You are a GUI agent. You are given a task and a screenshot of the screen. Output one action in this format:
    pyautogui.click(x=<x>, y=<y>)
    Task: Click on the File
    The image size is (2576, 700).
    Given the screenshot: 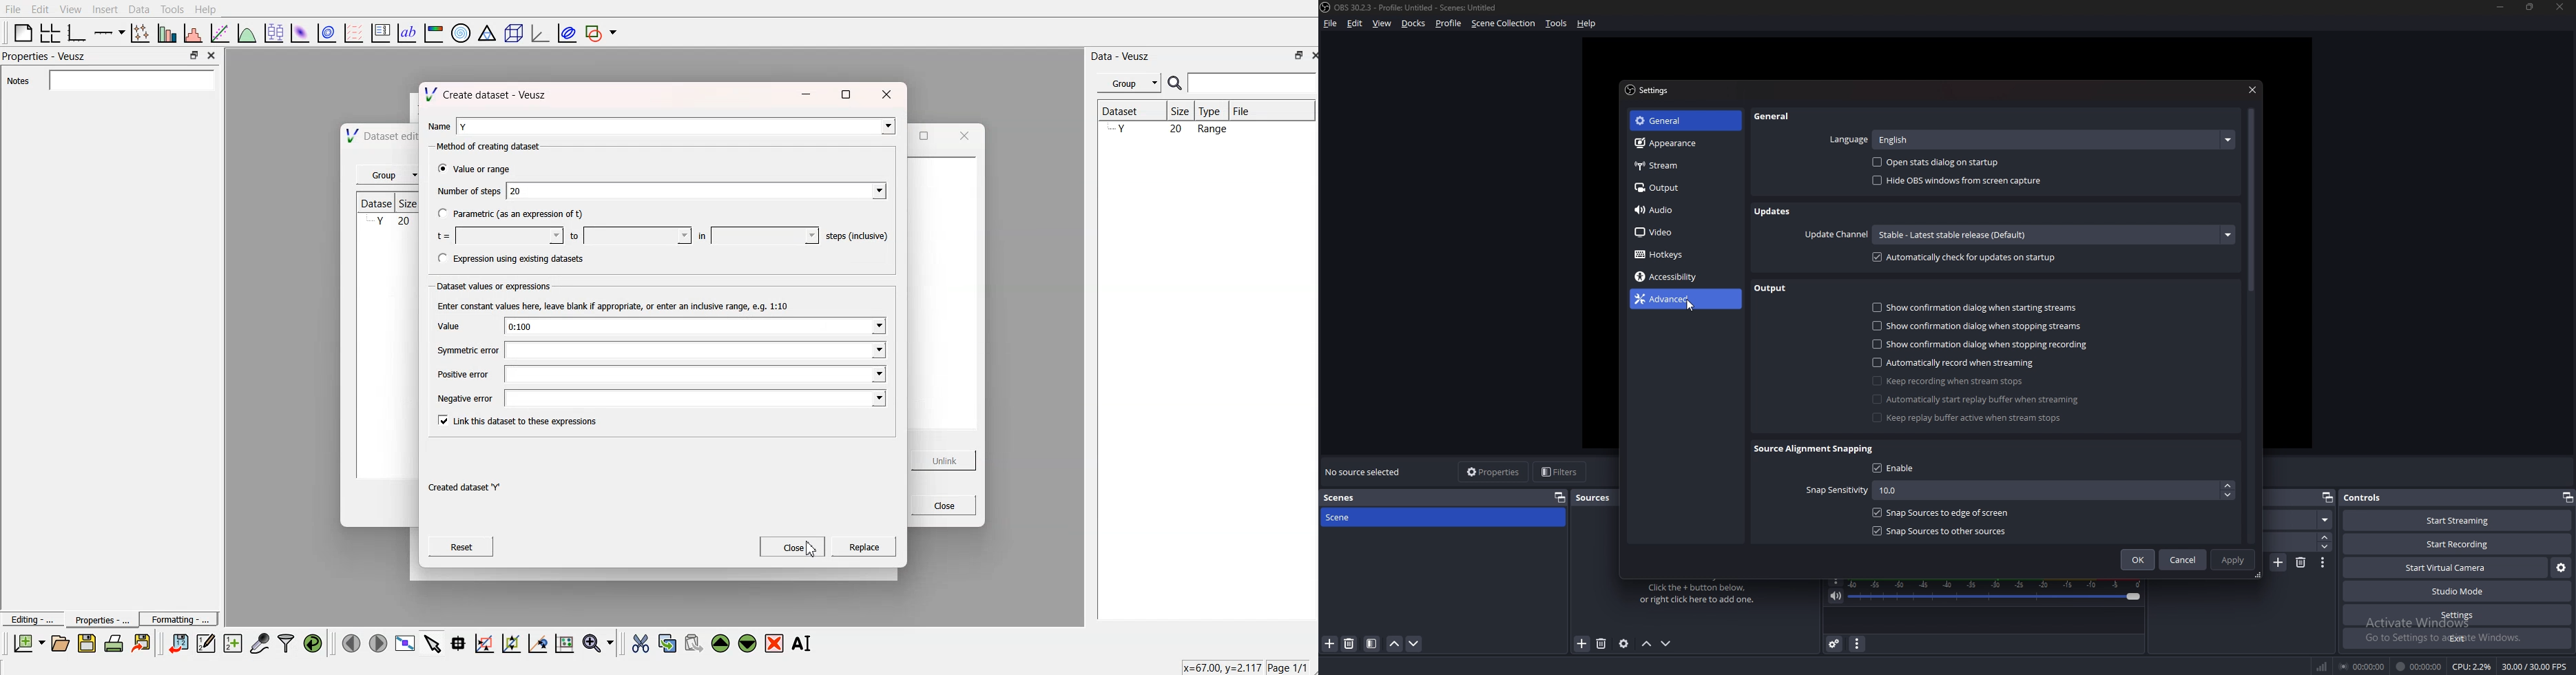 What is the action you would take?
    pyautogui.click(x=13, y=10)
    